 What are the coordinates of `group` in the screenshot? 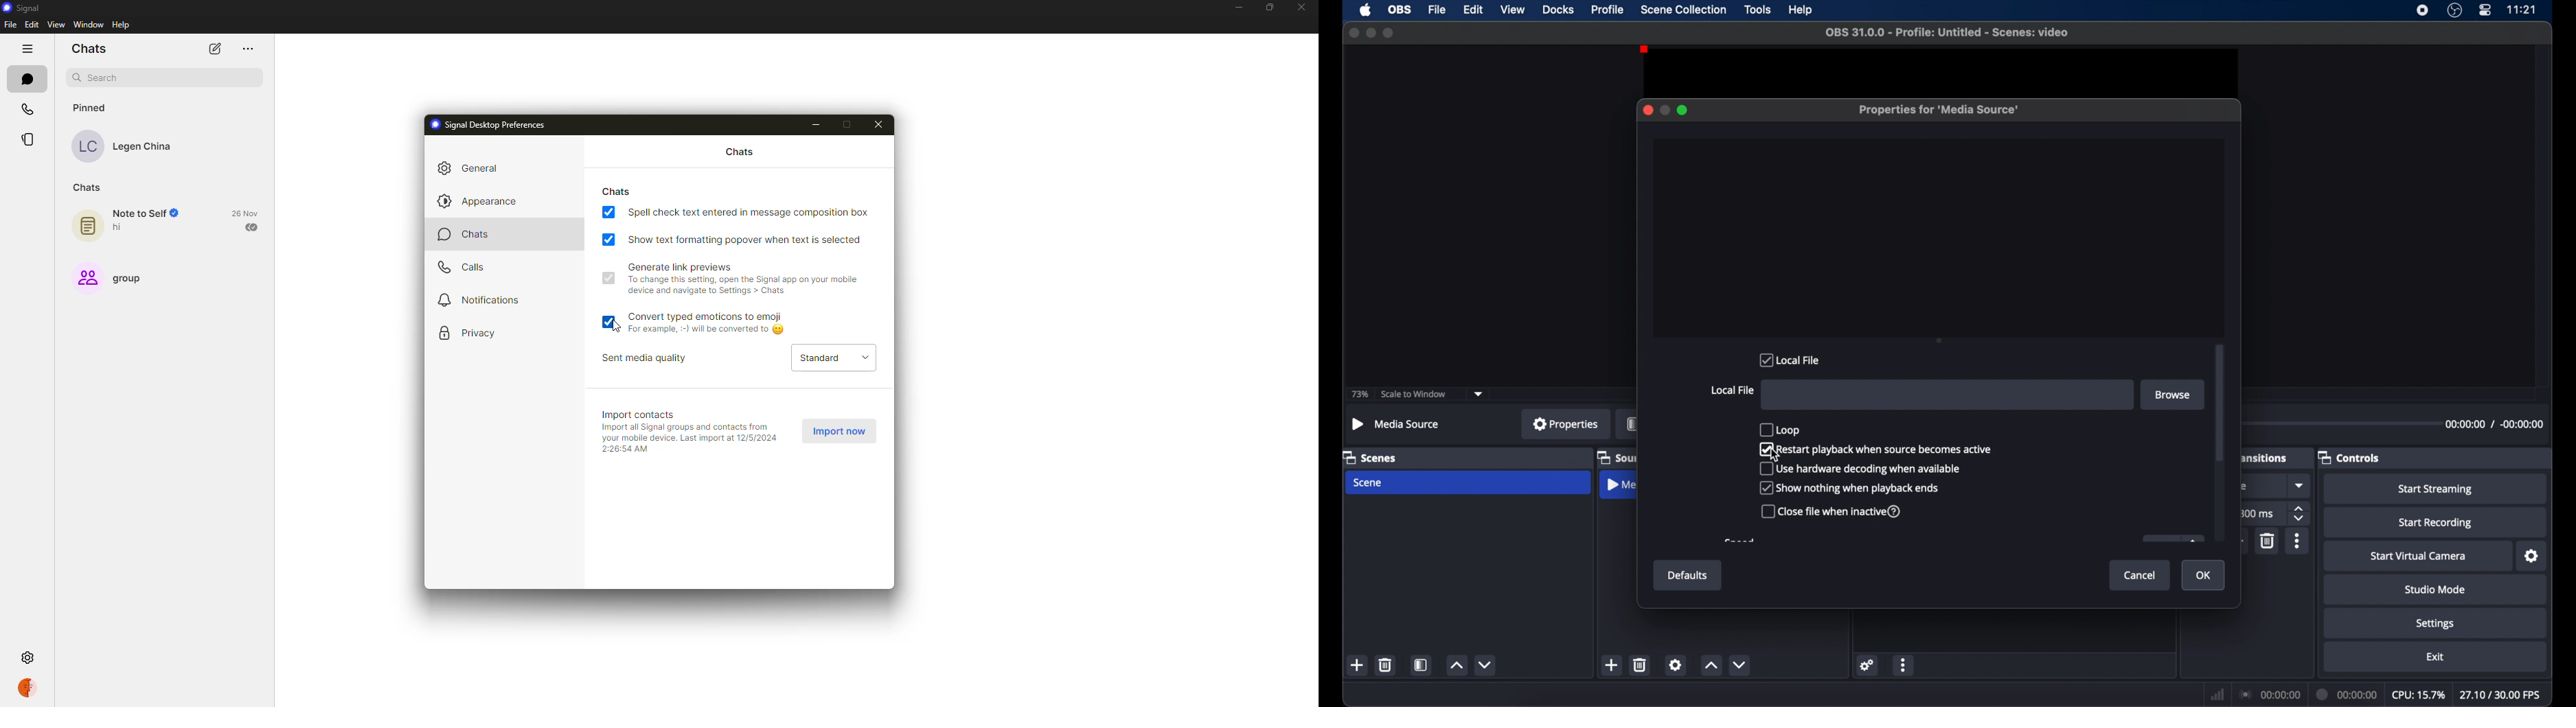 It's located at (115, 276).